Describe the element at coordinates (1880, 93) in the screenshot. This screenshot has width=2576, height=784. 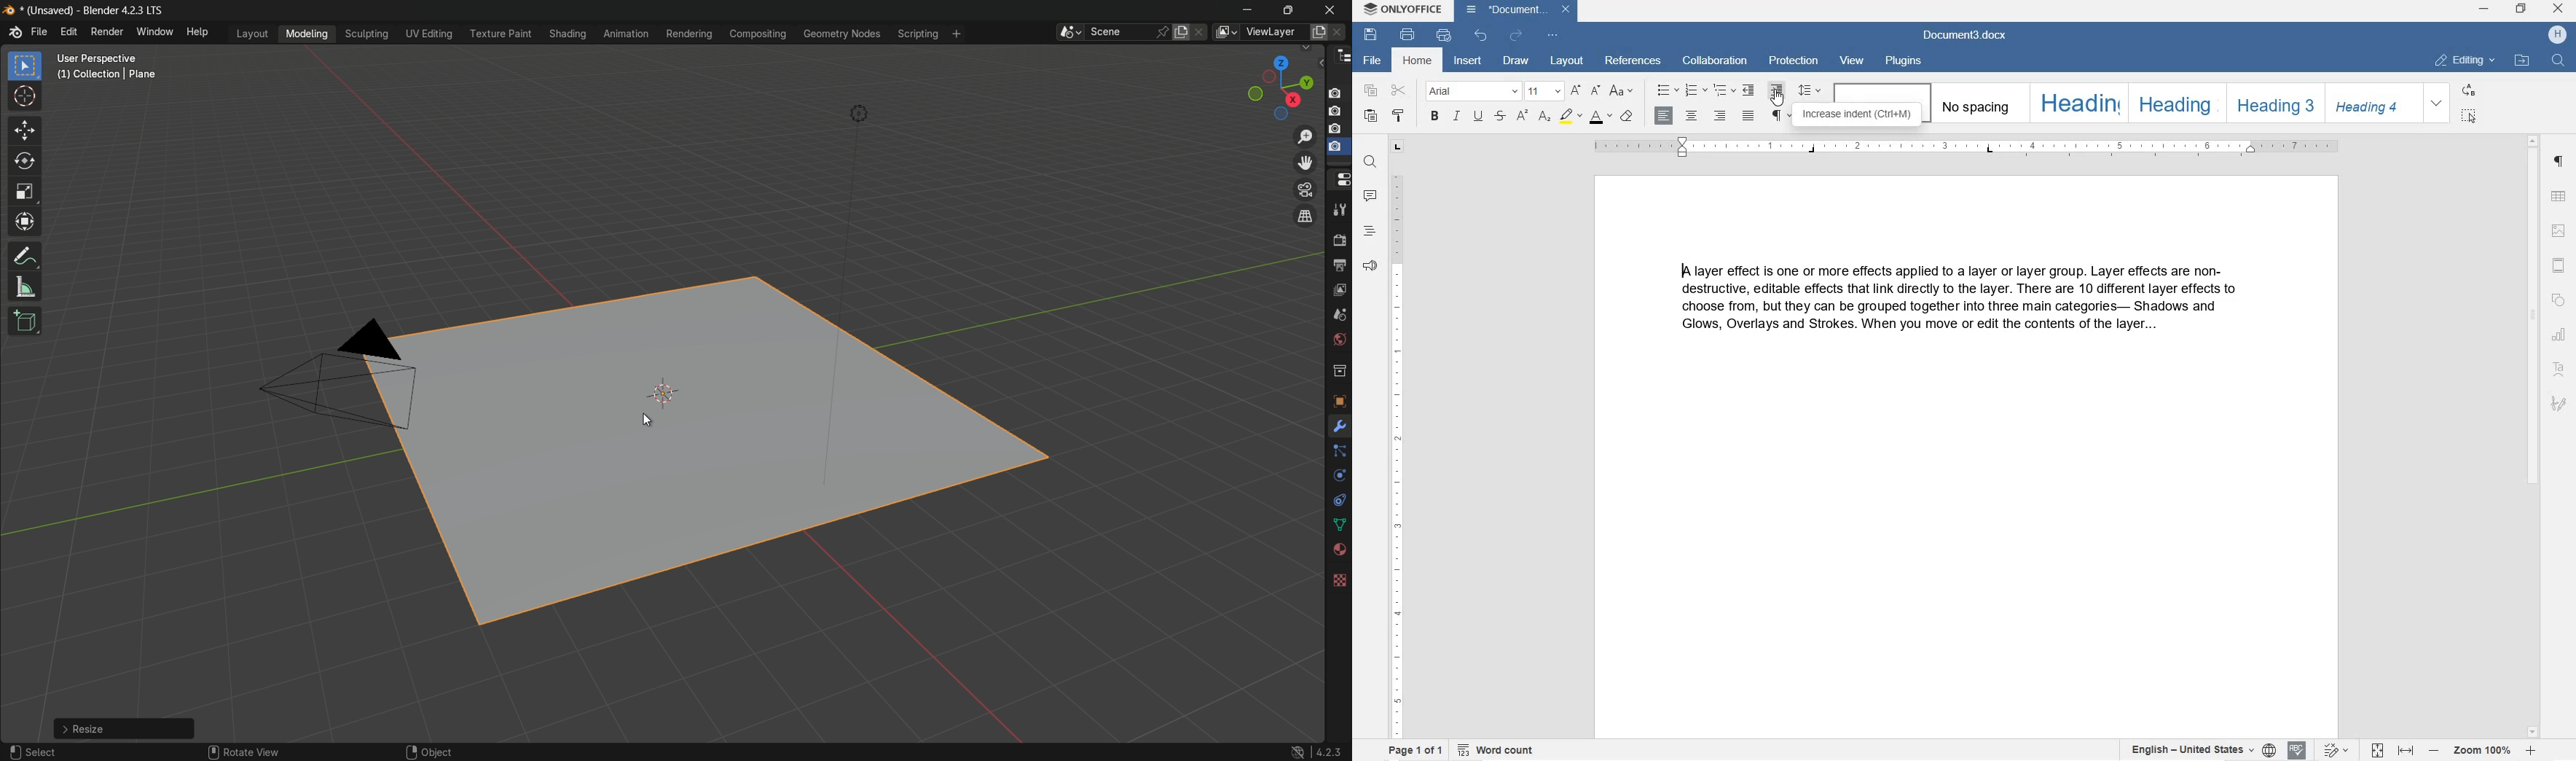
I see `NORMAL` at that location.